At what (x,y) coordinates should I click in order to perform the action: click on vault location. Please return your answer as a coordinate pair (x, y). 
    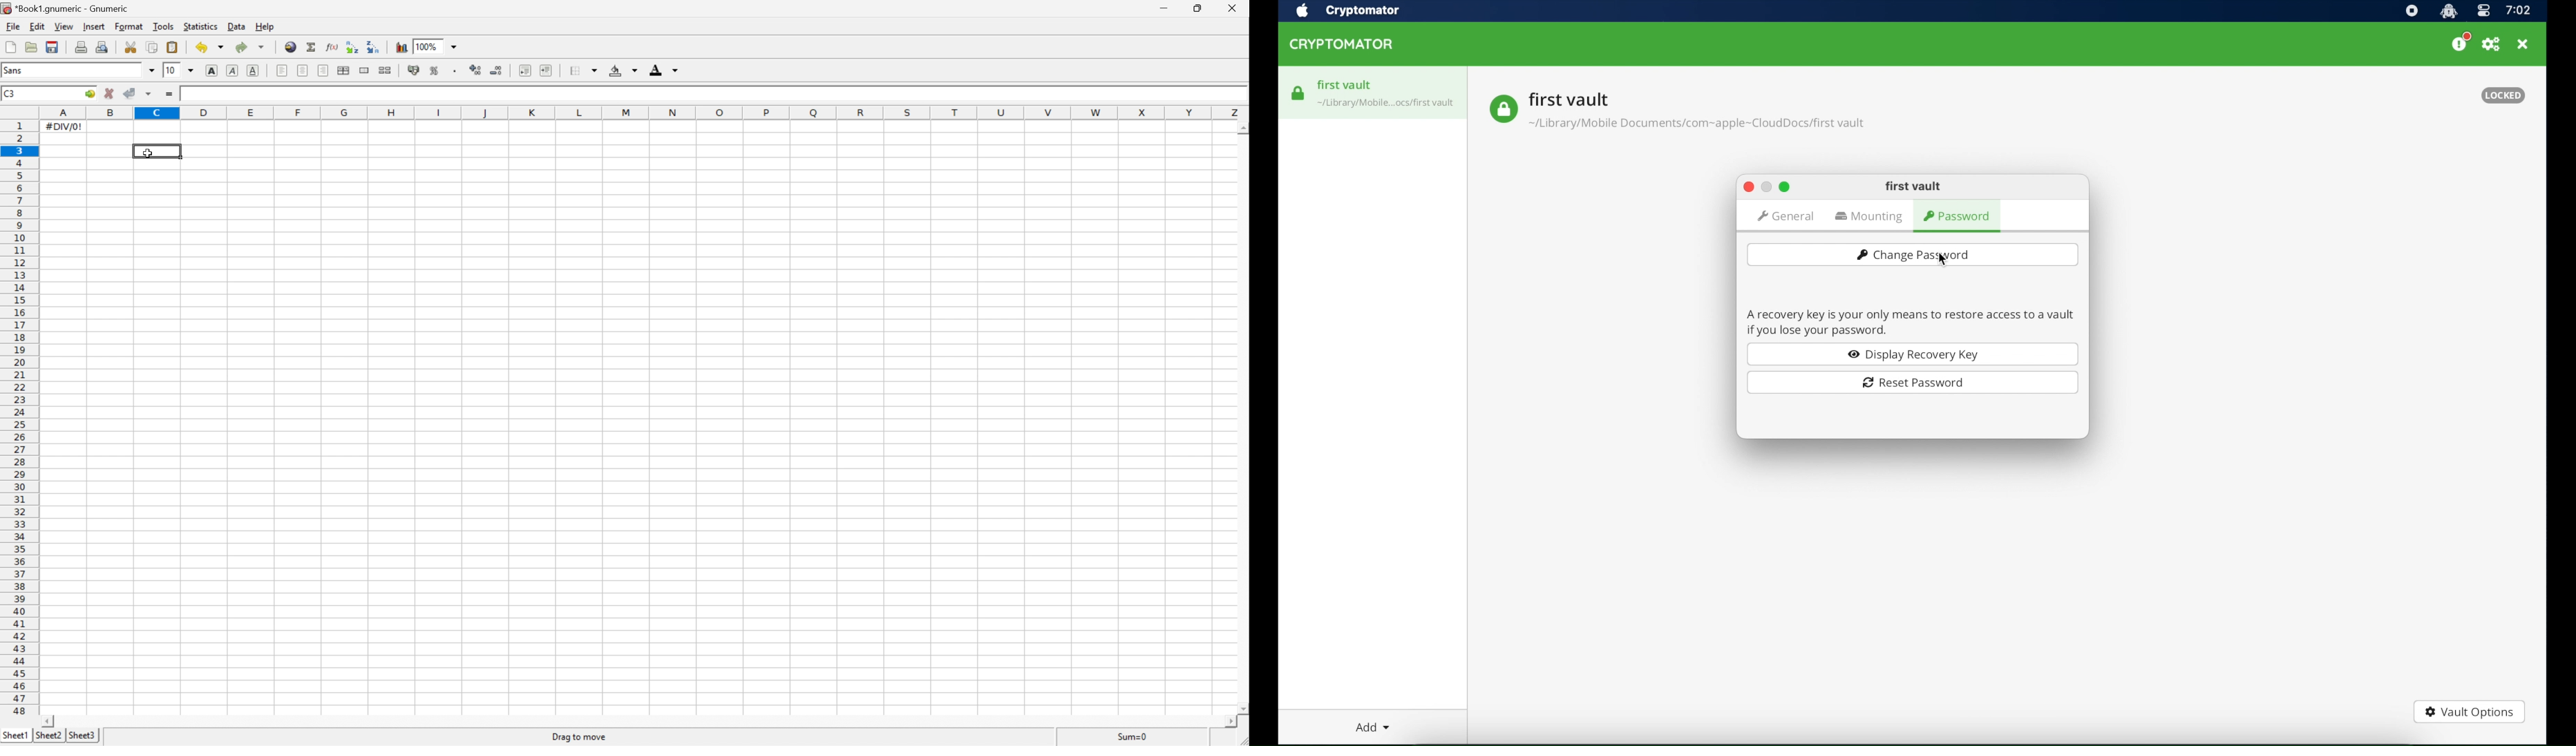
    Looking at the image, I should click on (1698, 126).